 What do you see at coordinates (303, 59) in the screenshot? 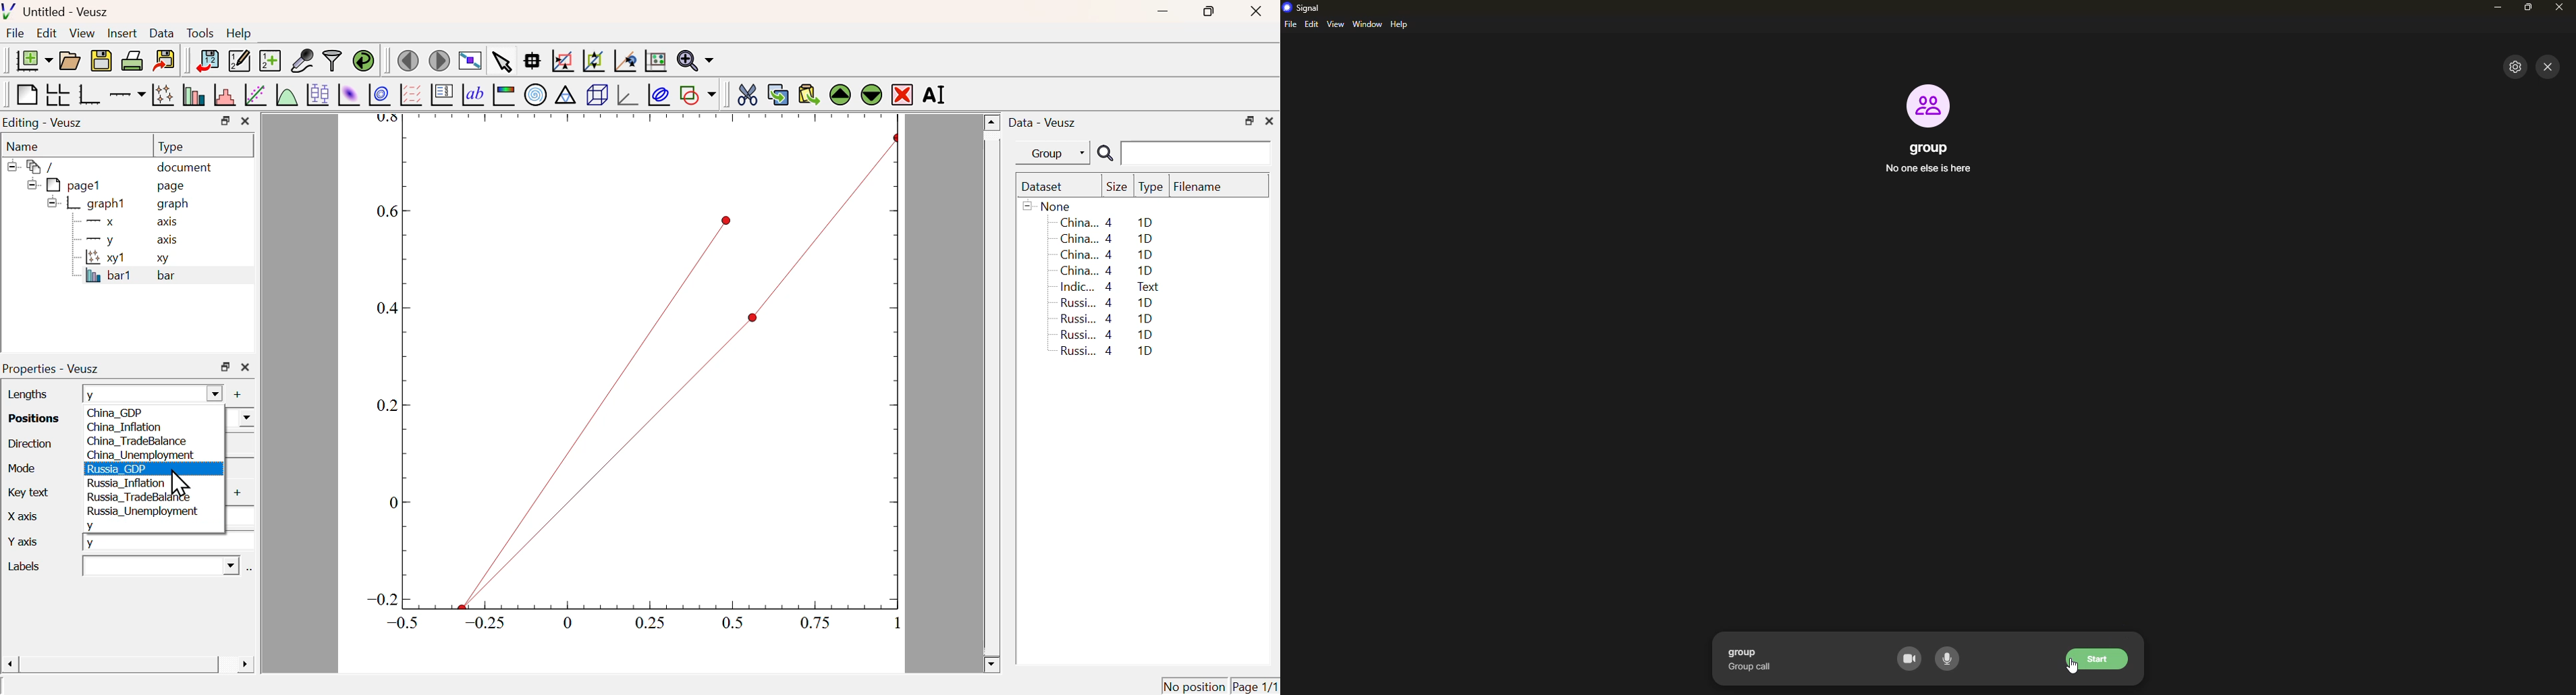
I see `Capture Remote Data` at bounding box center [303, 59].